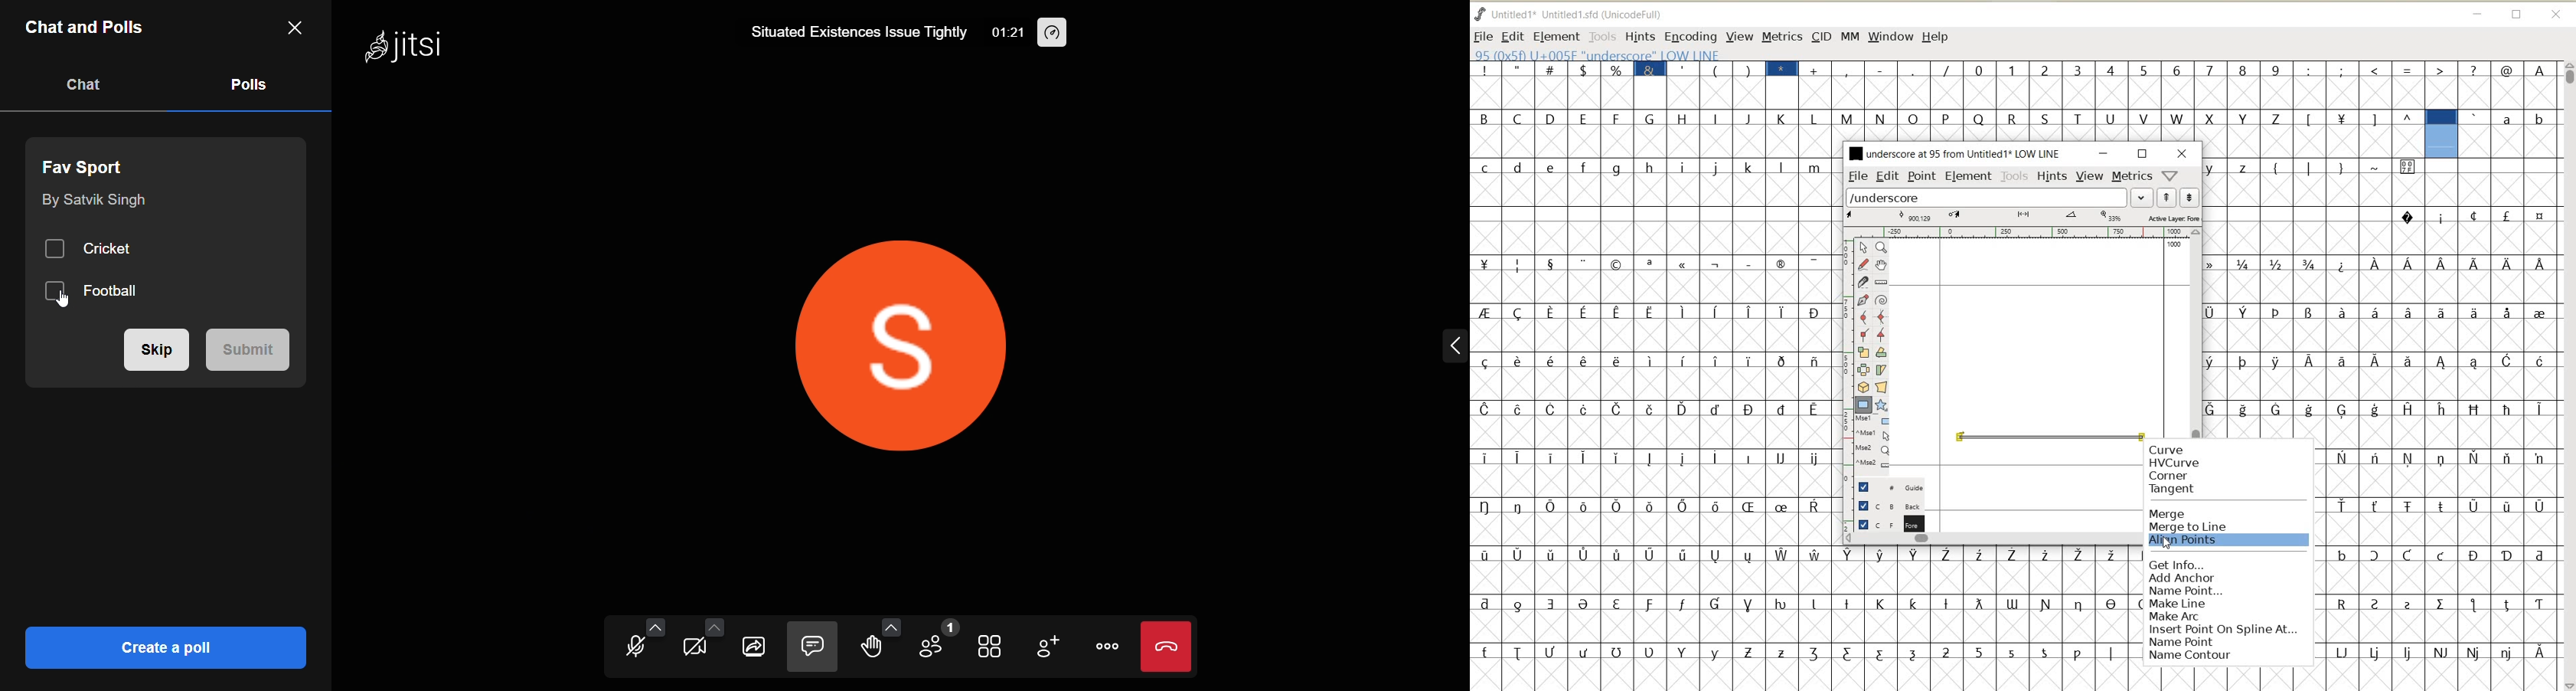  I want to click on skip, so click(157, 352).